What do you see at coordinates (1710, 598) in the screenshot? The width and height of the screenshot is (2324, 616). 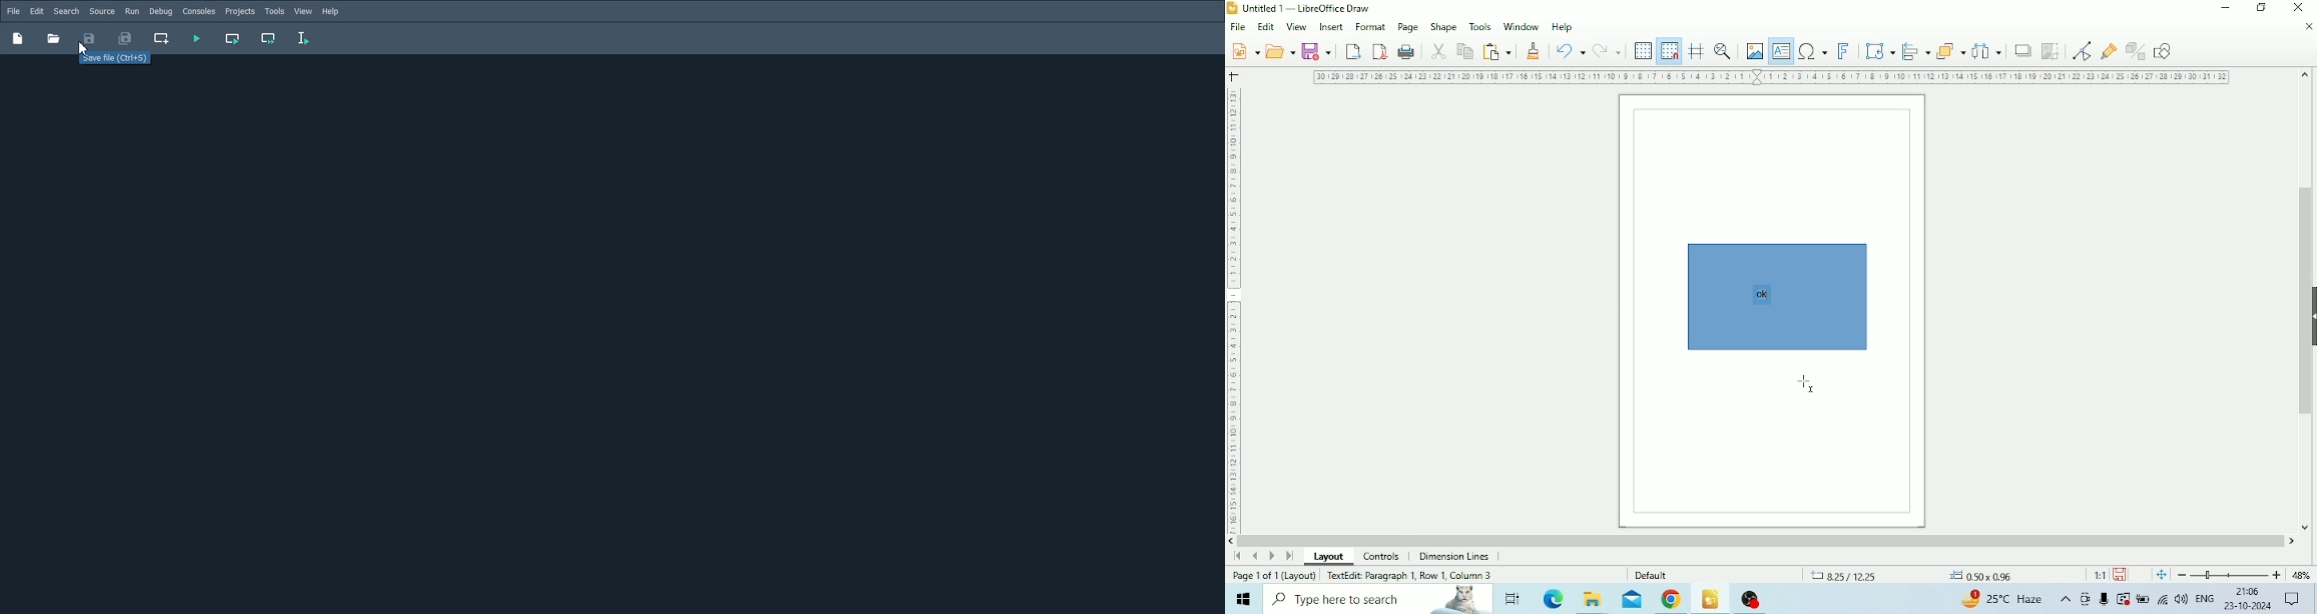 I see `LibreOffice Draw` at bounding box center [1710, 598].